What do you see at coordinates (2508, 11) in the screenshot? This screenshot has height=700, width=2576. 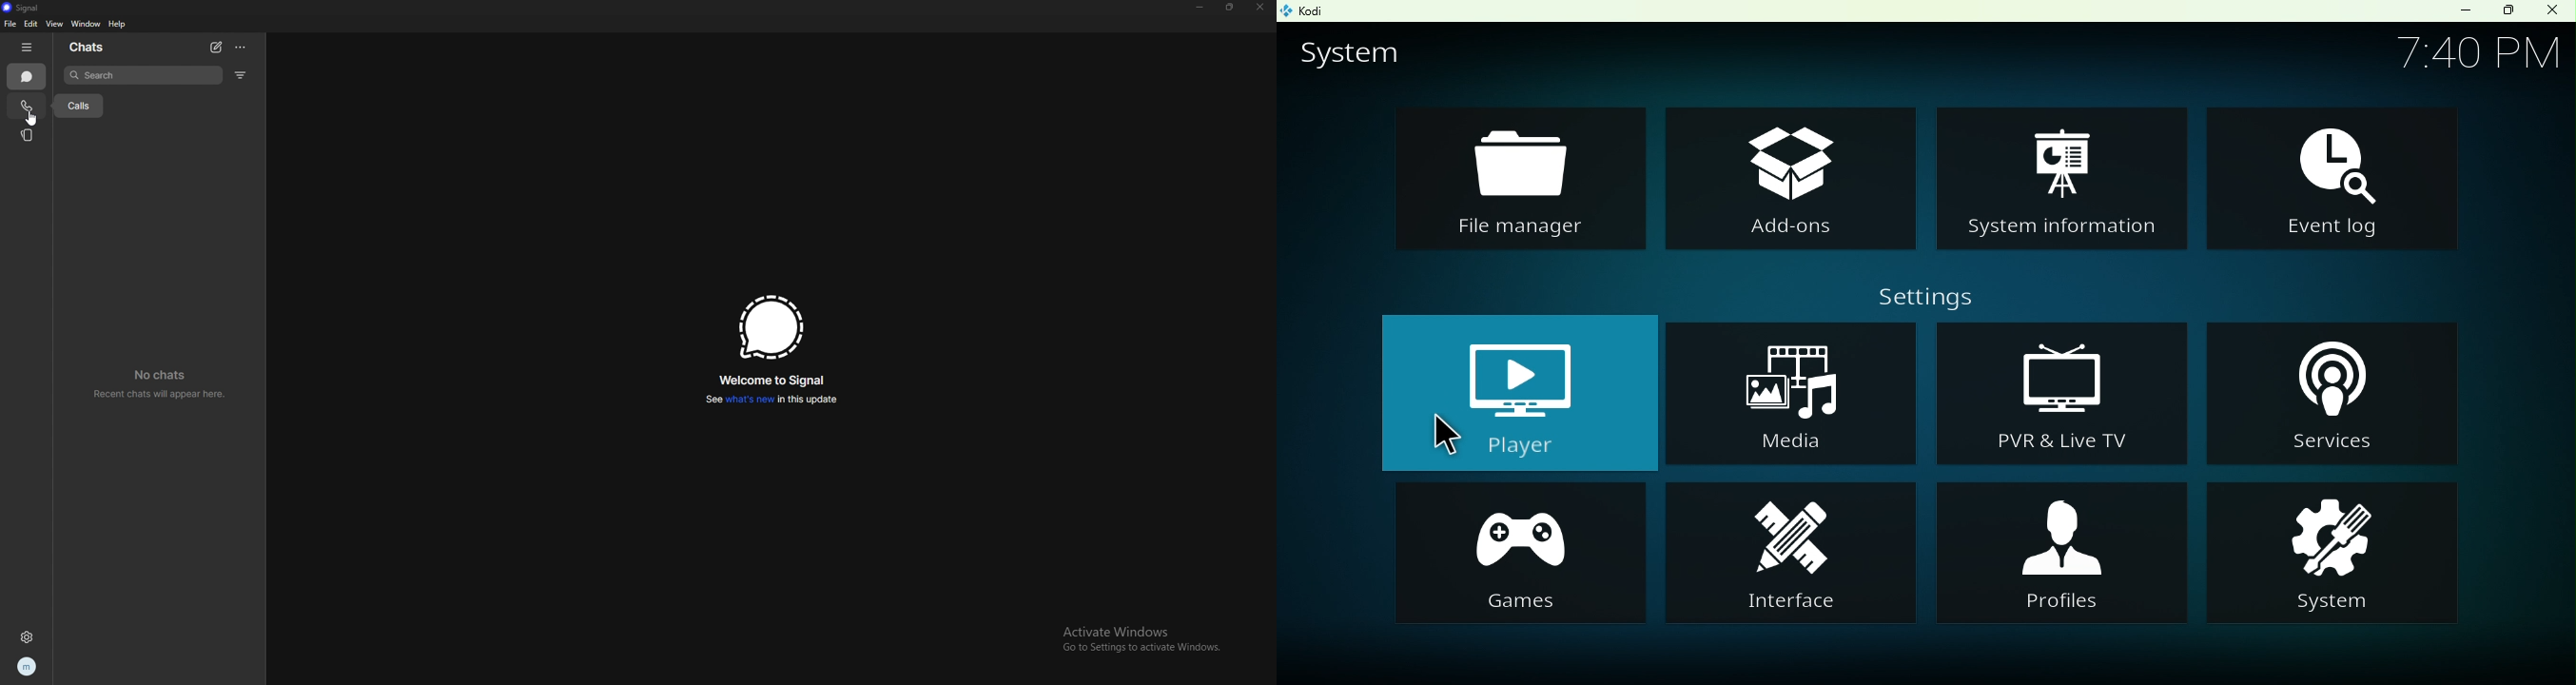 I see `Maximize` at bounding box center [2508, 11].